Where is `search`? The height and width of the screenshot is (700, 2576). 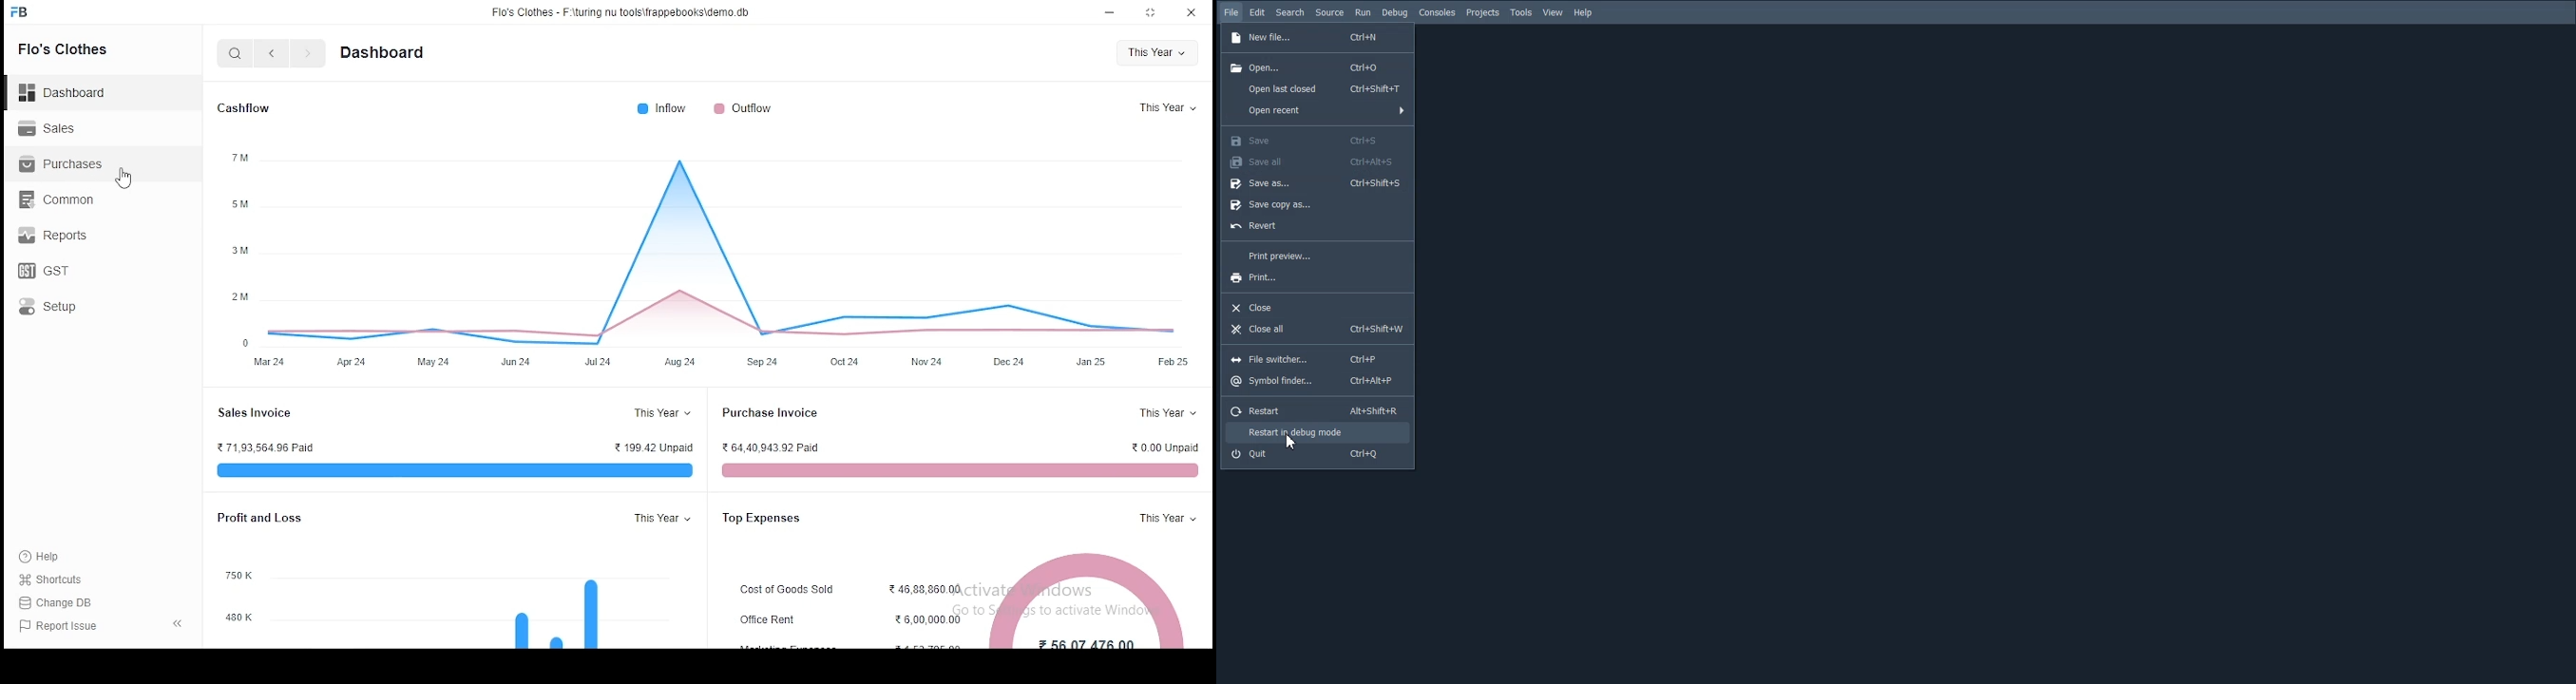 search is located at coordinates (238, 55).